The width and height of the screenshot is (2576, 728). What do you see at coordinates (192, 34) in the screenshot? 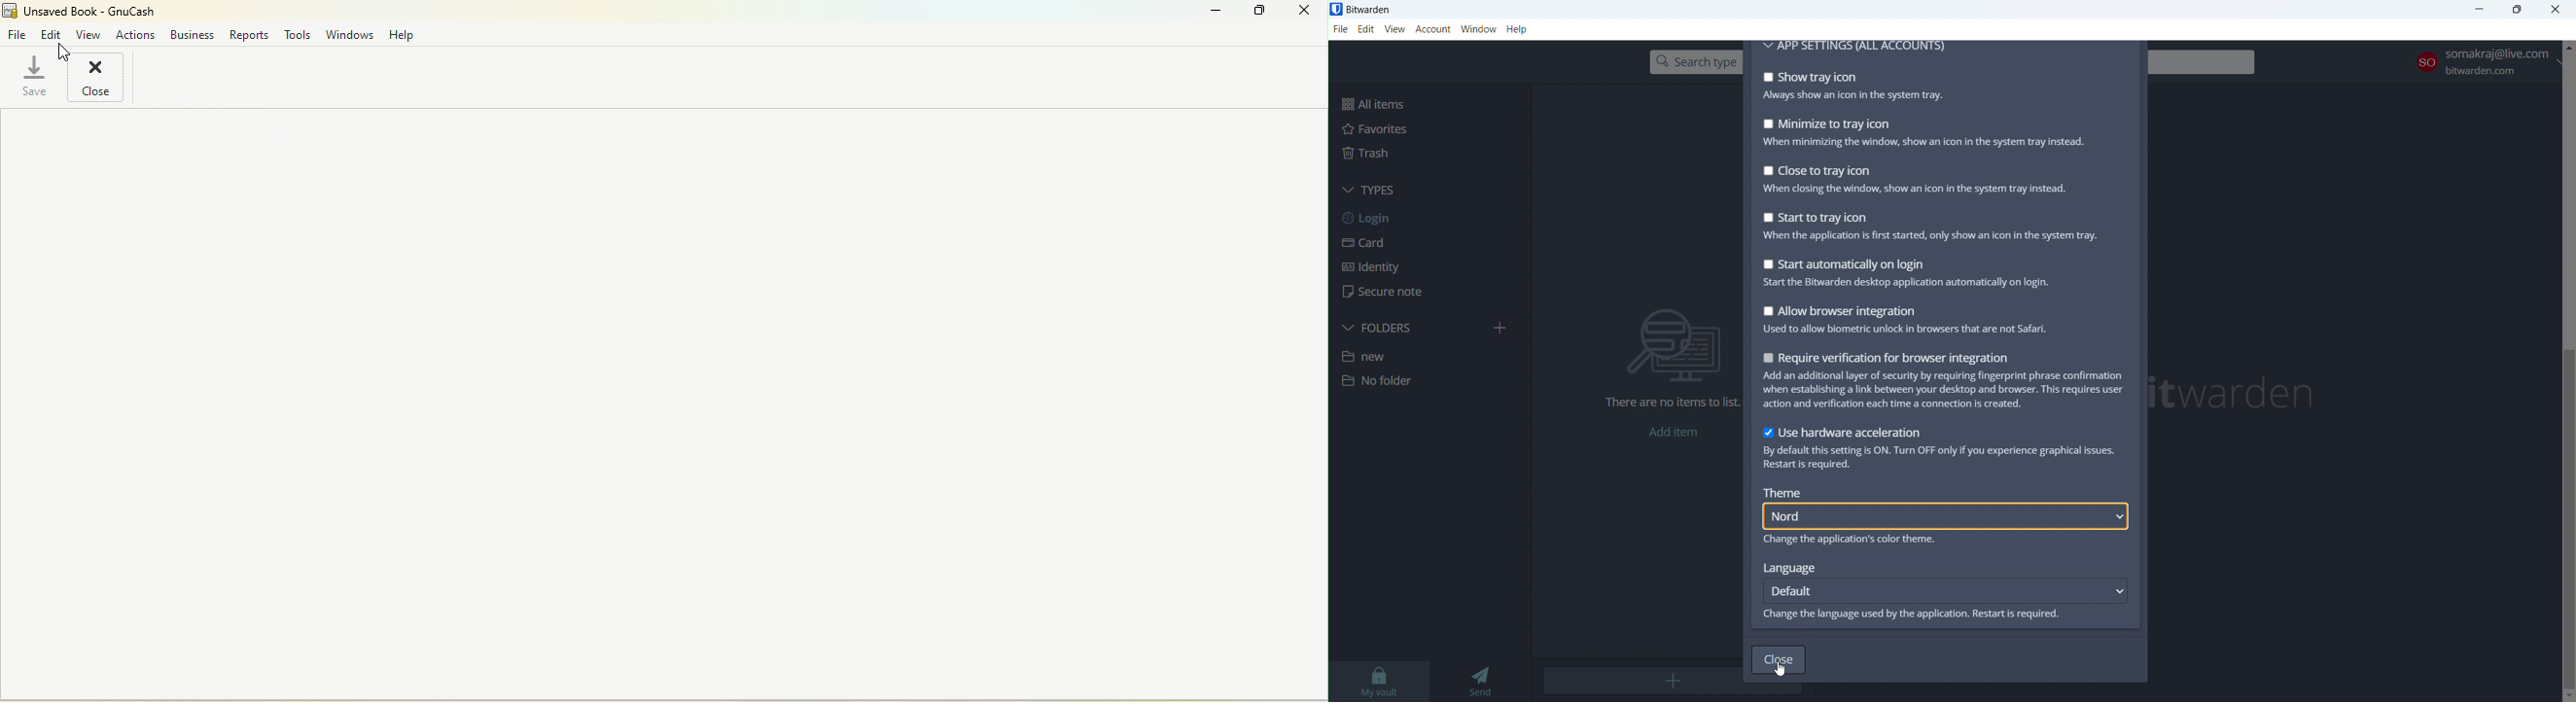
I see `Business` at bounding box center [192, 34].